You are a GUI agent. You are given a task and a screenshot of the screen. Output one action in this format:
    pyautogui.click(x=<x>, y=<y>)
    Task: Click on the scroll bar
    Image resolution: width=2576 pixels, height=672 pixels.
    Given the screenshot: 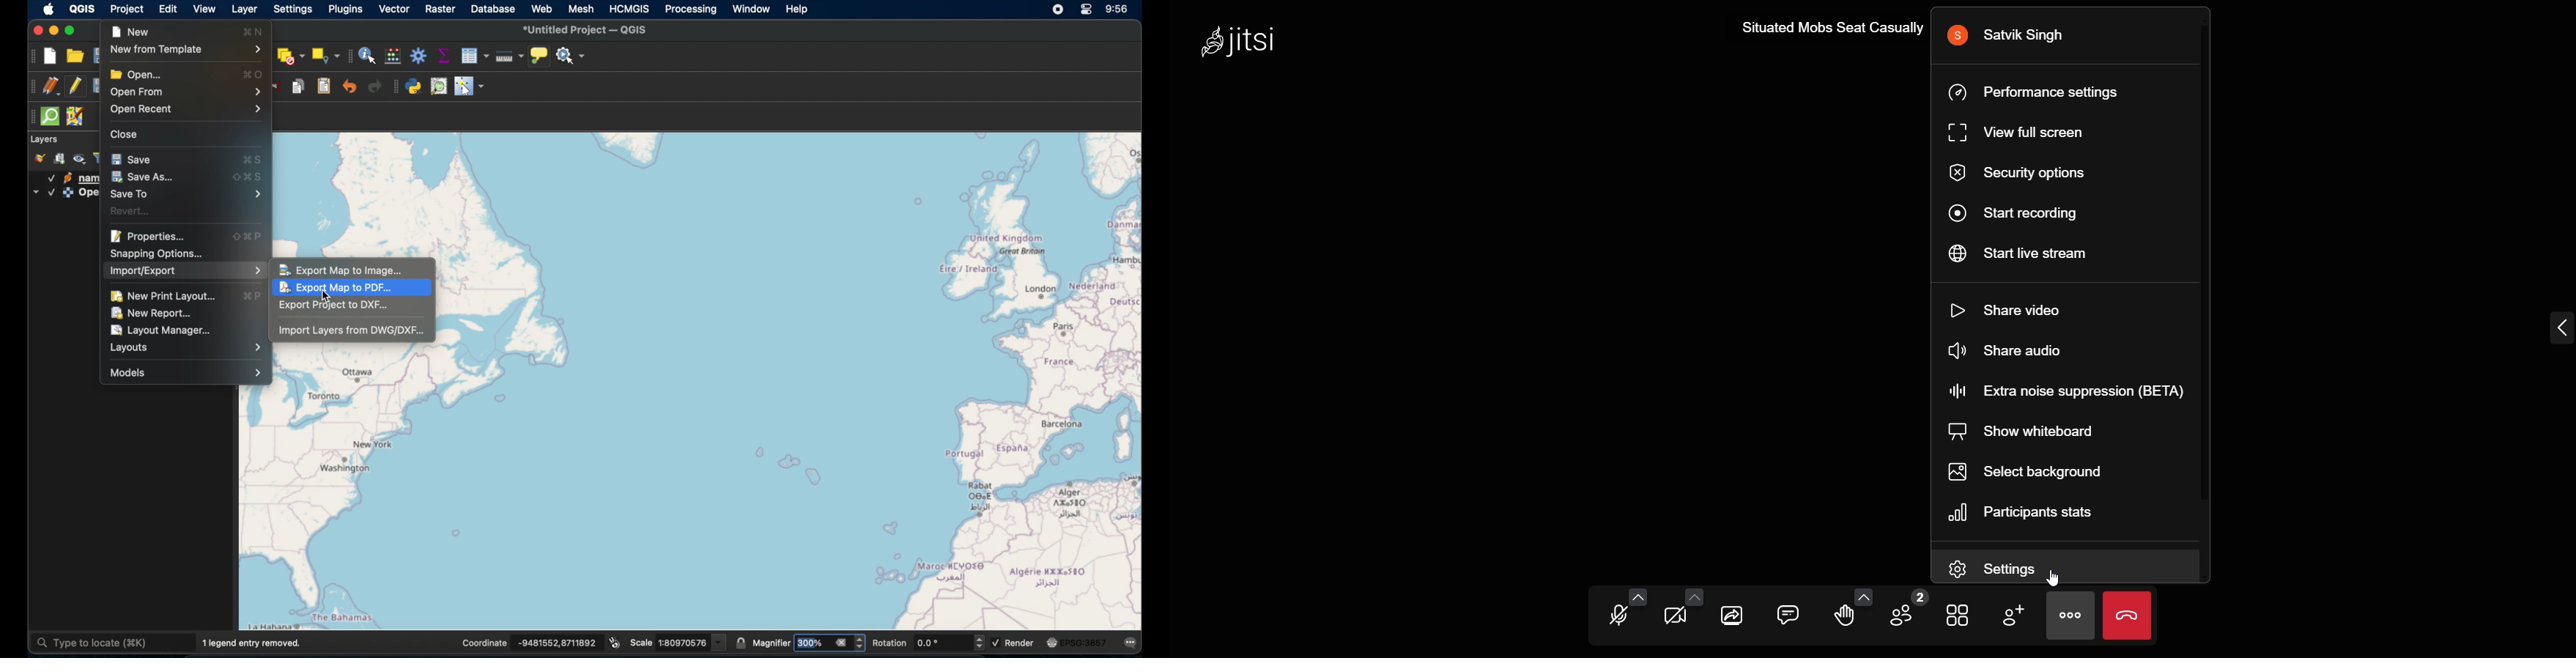 What is the action you would take?
    pyautogui.click(x=2210, y=260)
    